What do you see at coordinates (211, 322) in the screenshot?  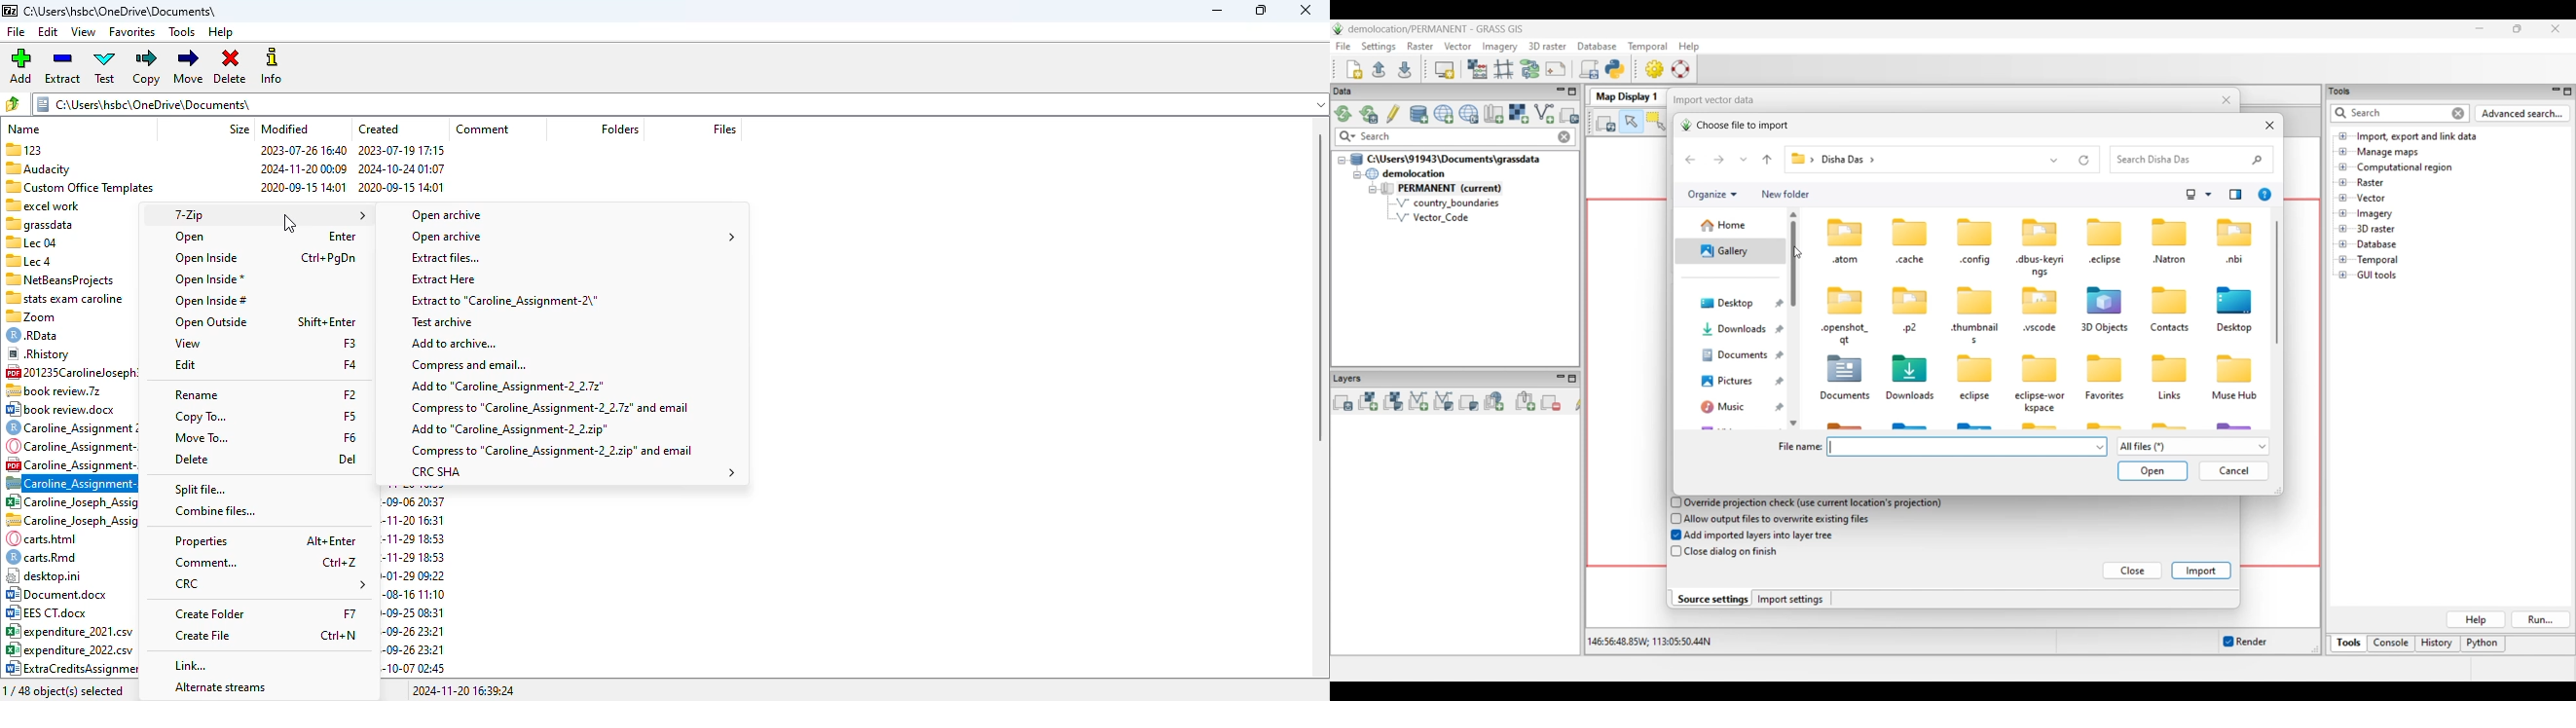 I see `open outside` at bounding box center [211, 322].